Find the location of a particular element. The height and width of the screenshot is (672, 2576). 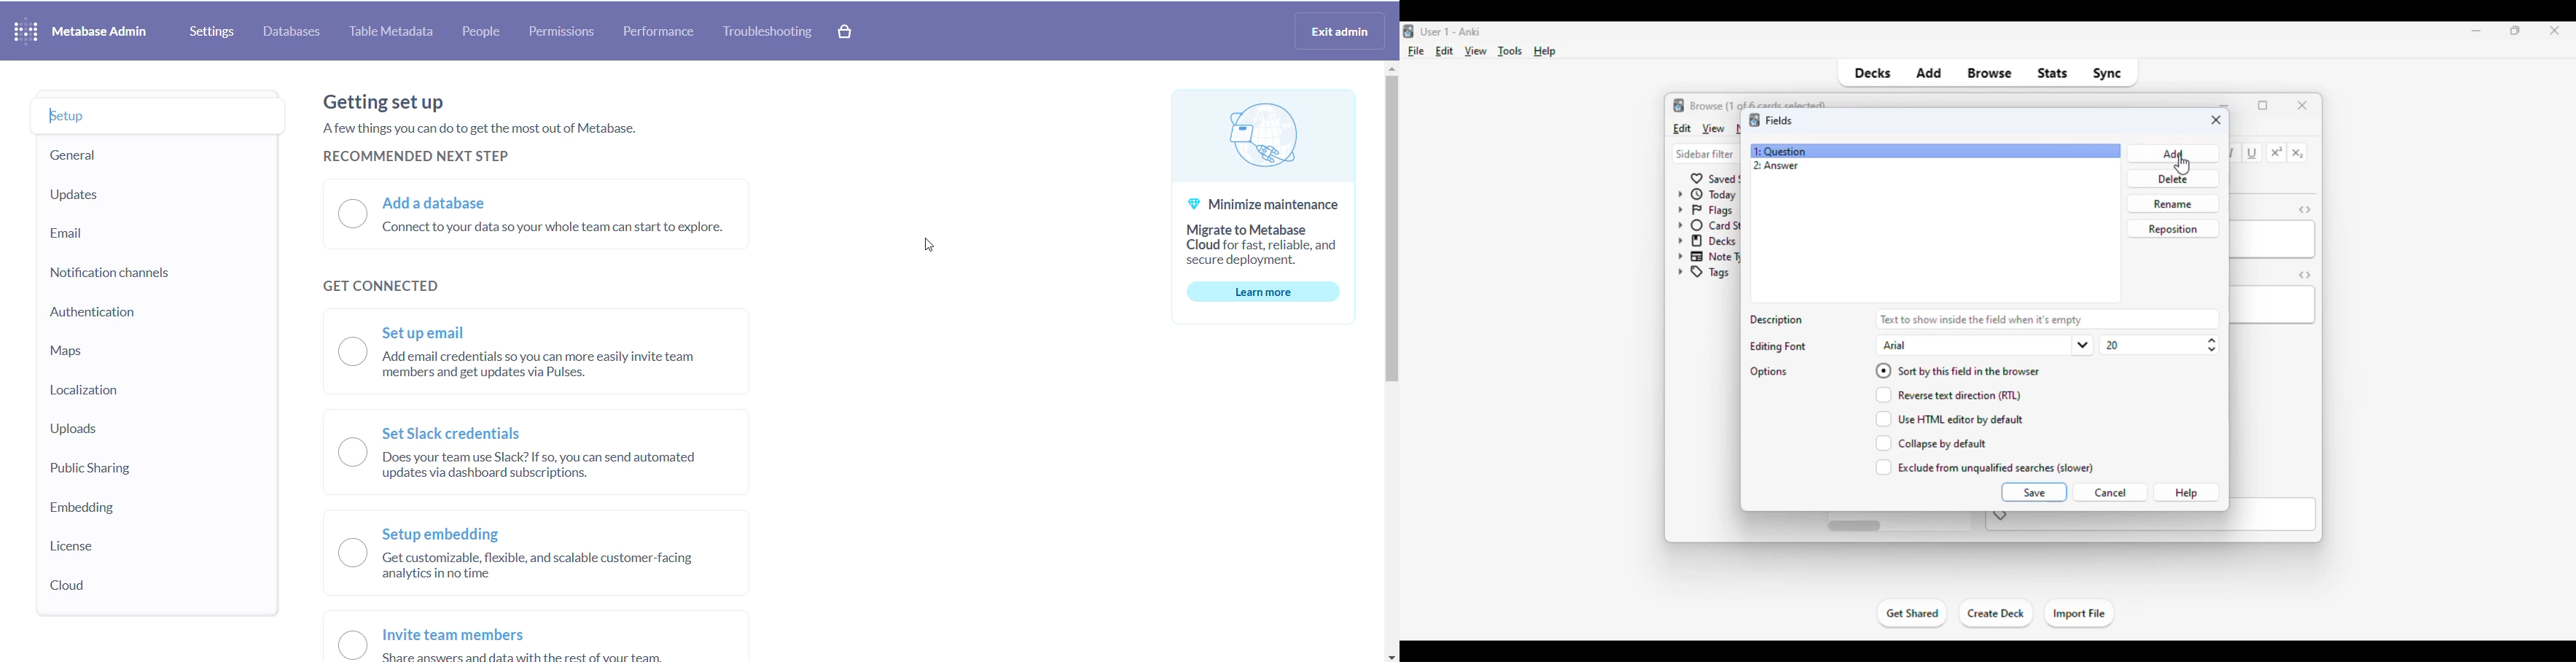

editing font is located at coordinates (1776, 346).